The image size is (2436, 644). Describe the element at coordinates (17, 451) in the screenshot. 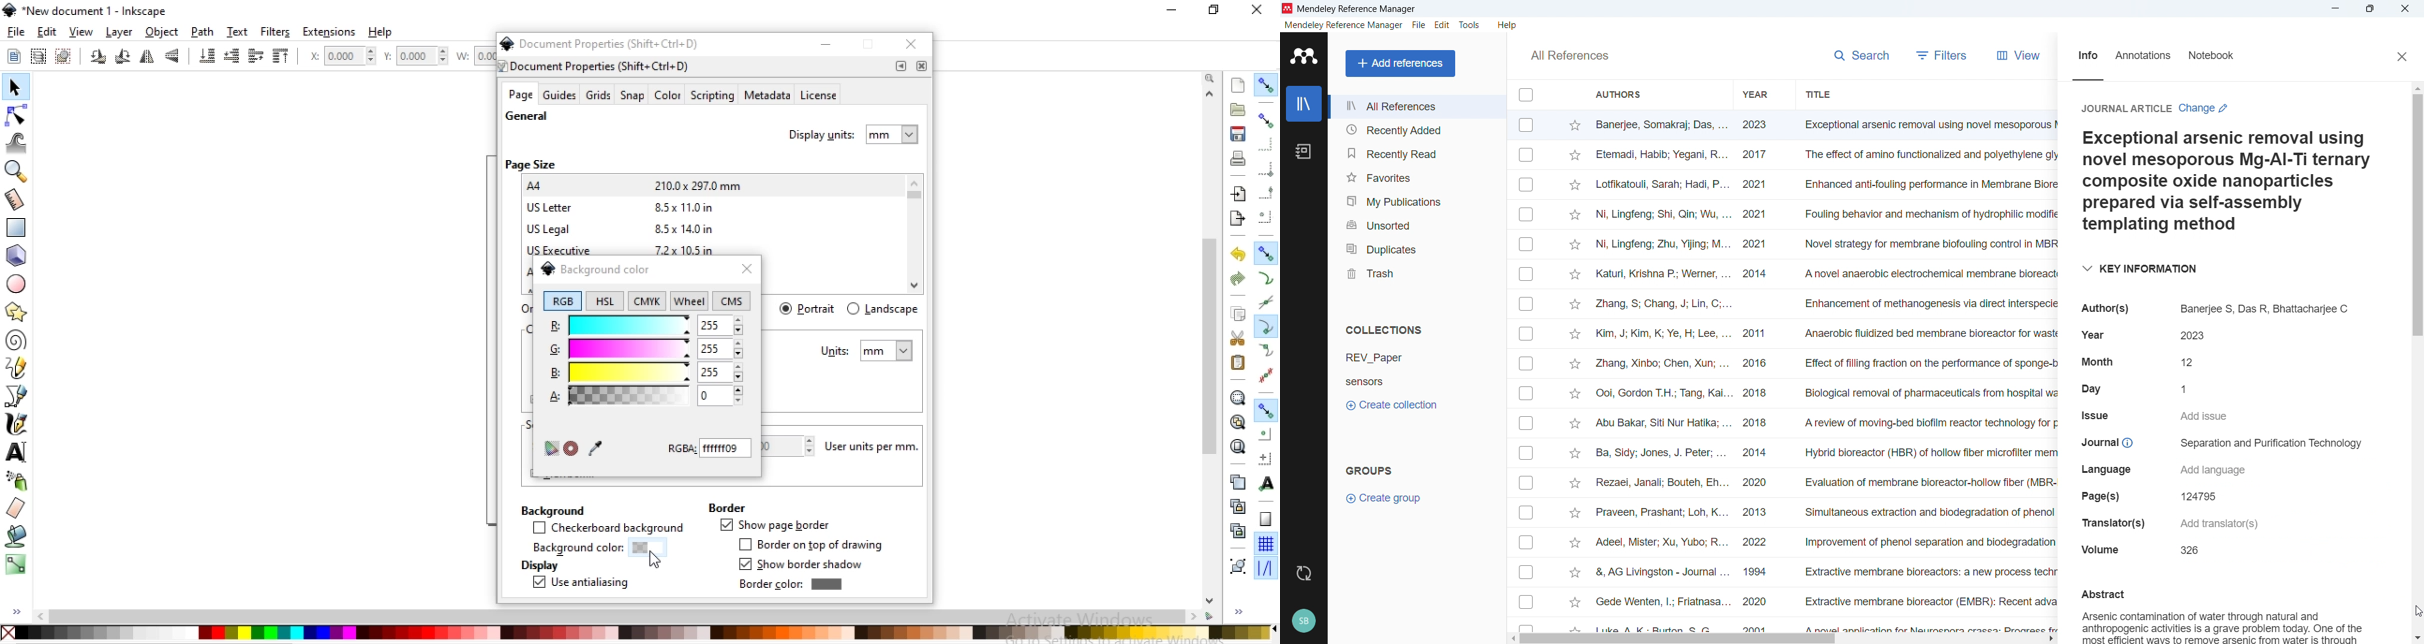

I see `create or edit text objects` at that location.